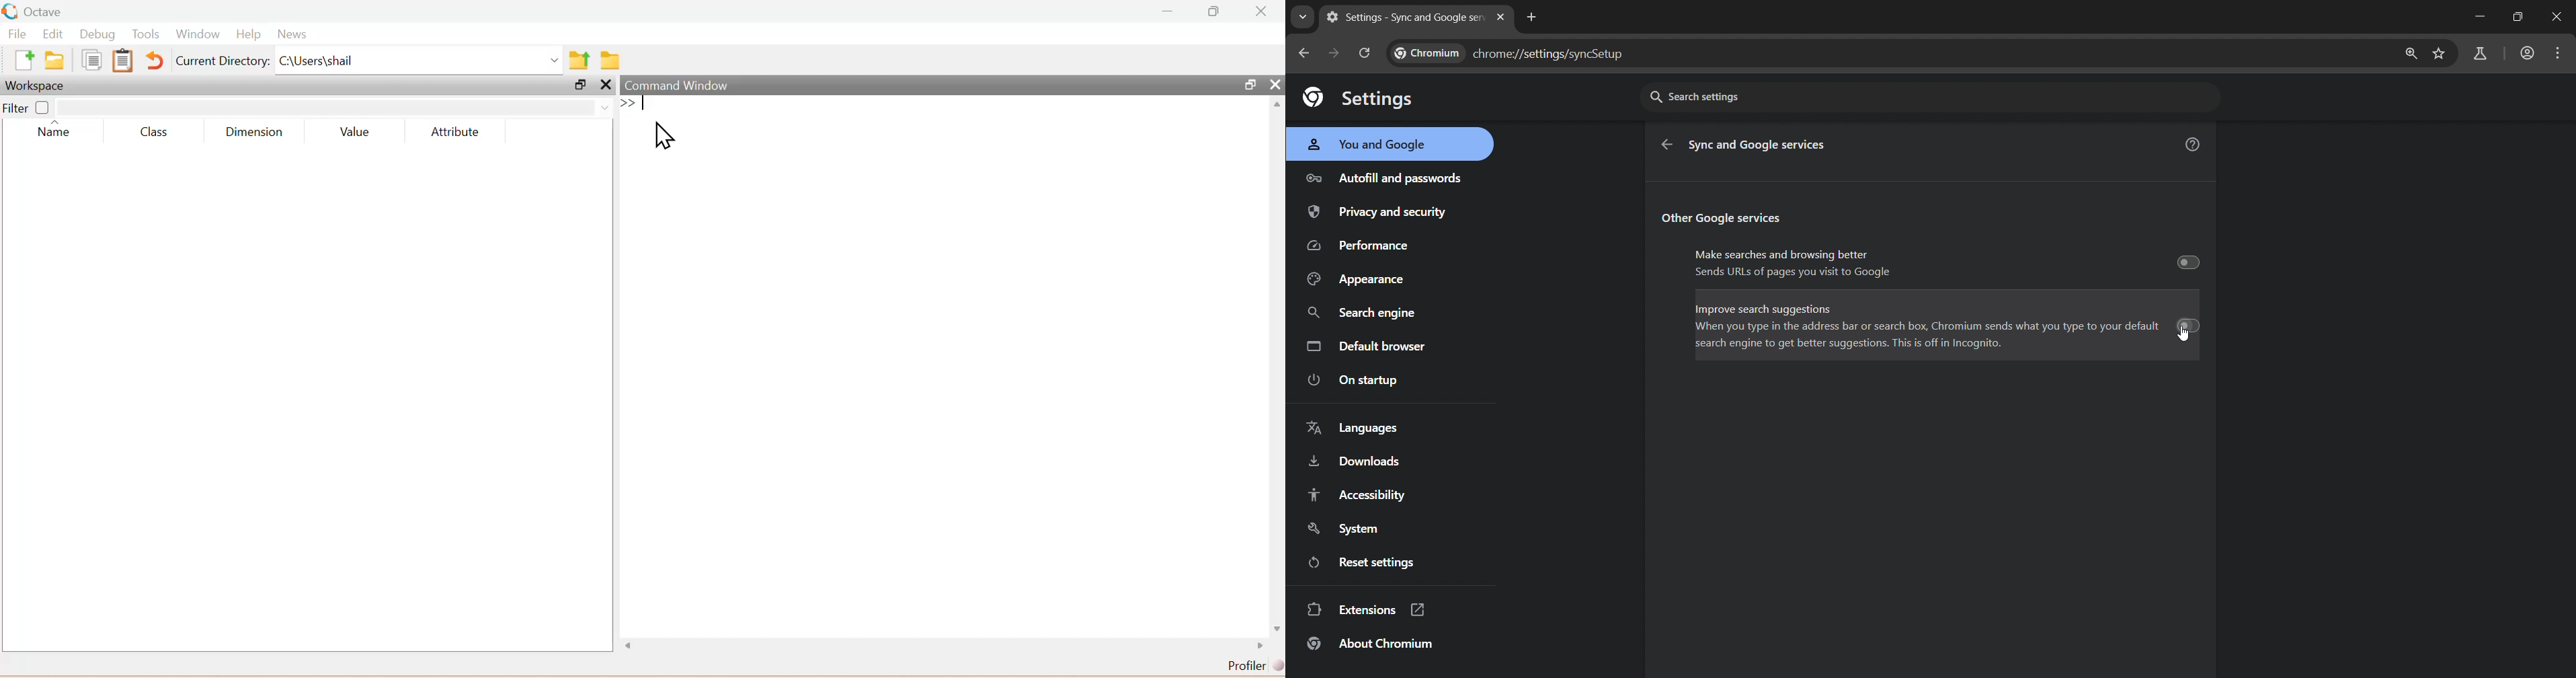 The width and height of the screenshot is (2576, 700). Describe the element at coordinates (1347, 529) in the screenshot. I see `system` at that location.